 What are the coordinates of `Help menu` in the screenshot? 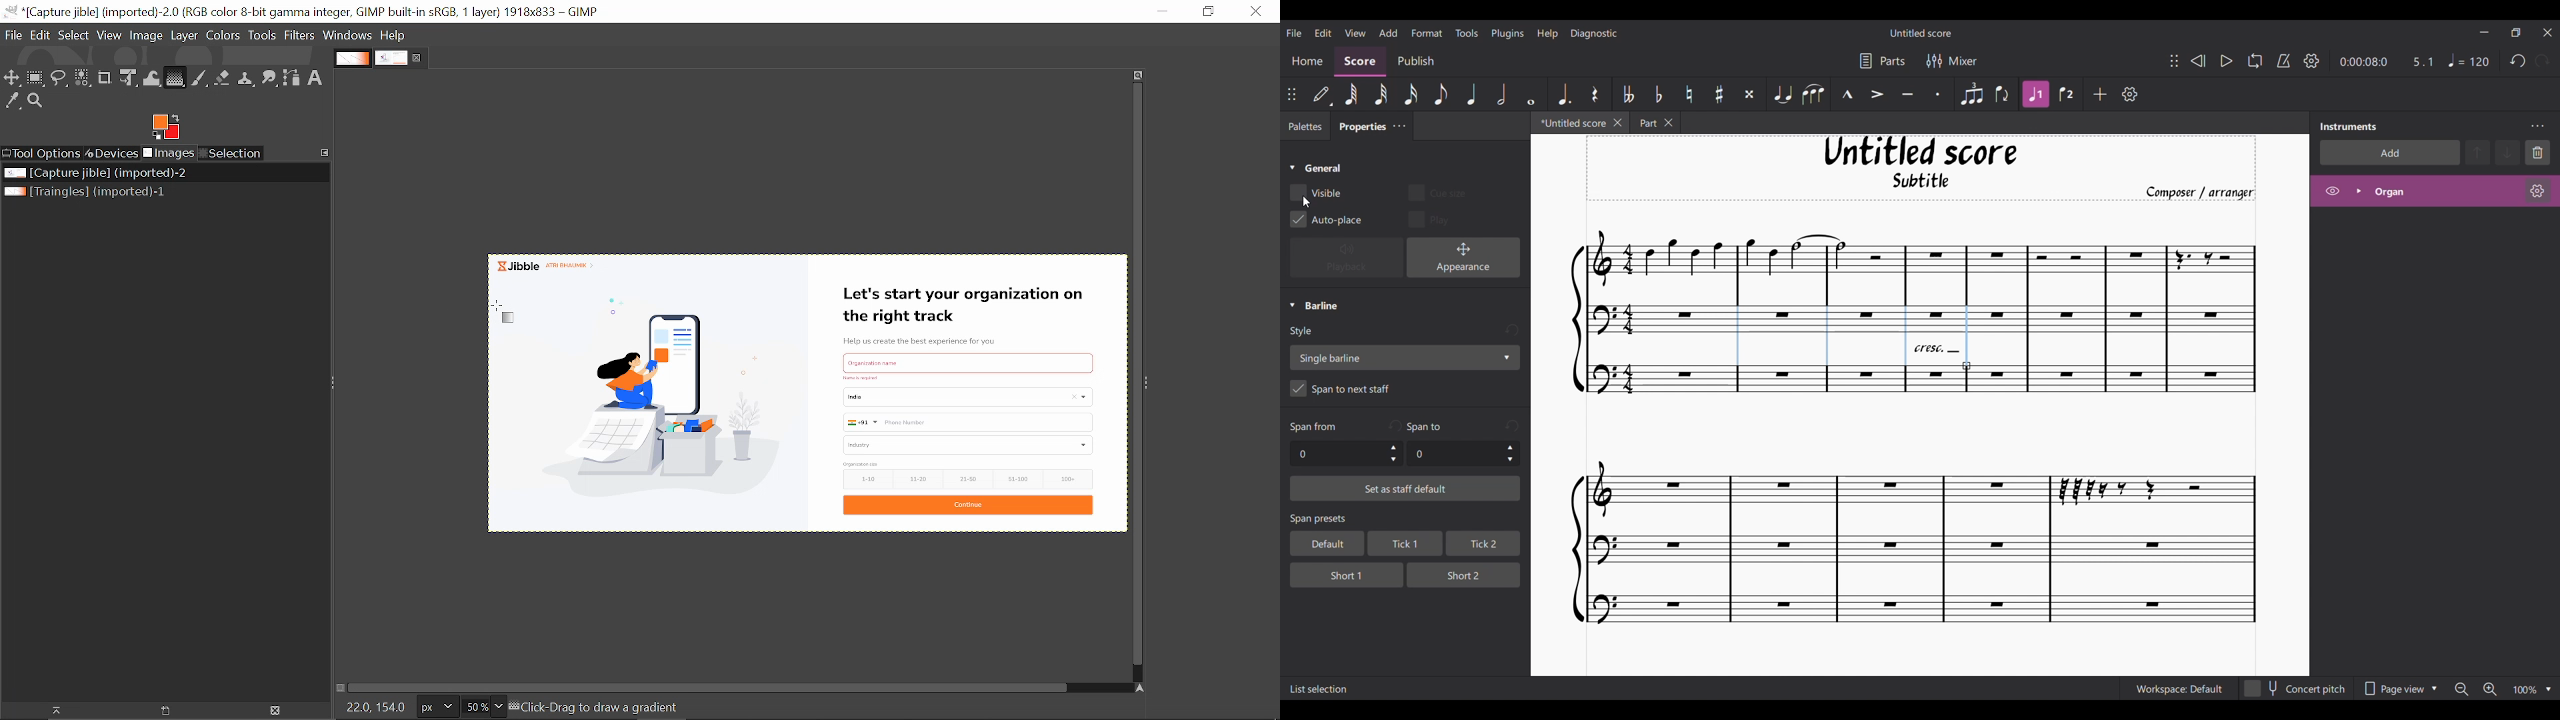 It's located at (1547, 33).